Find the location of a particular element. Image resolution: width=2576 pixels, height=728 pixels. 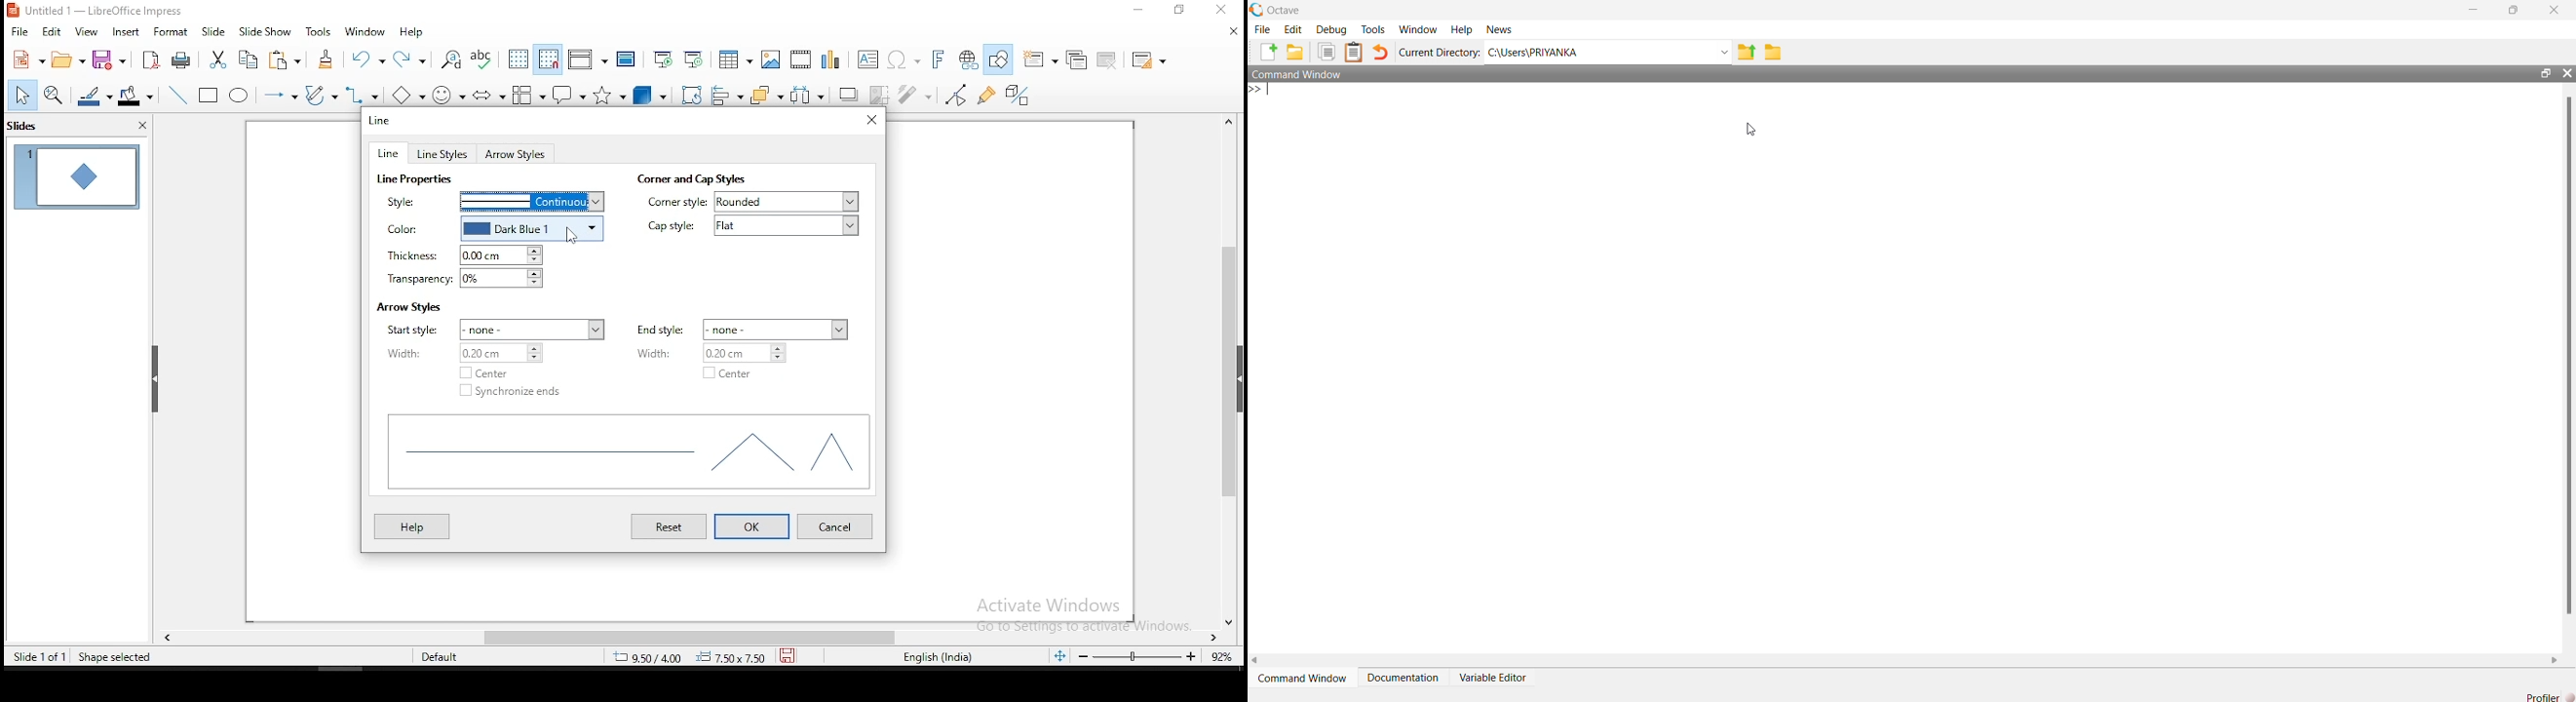

slides is located at coordinates (41, 129).